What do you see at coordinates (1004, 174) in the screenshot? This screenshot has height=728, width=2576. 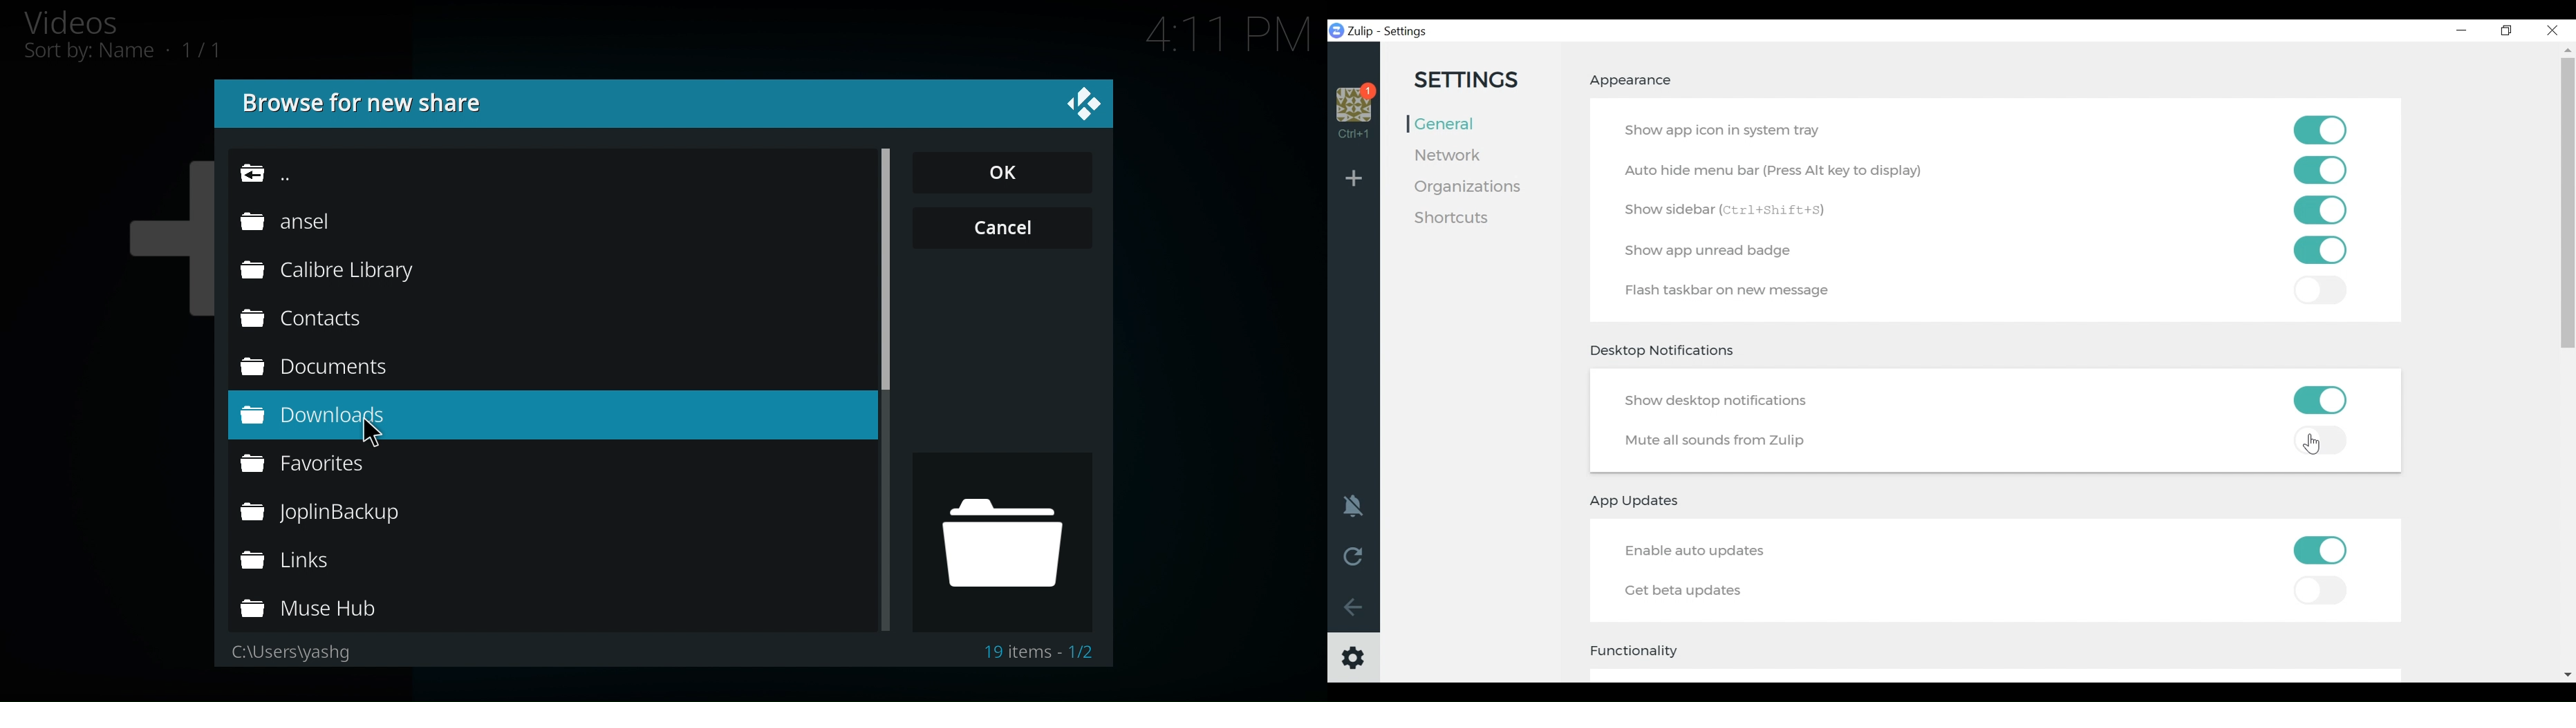 I see `Ok` at bounding box center [1004, 174].